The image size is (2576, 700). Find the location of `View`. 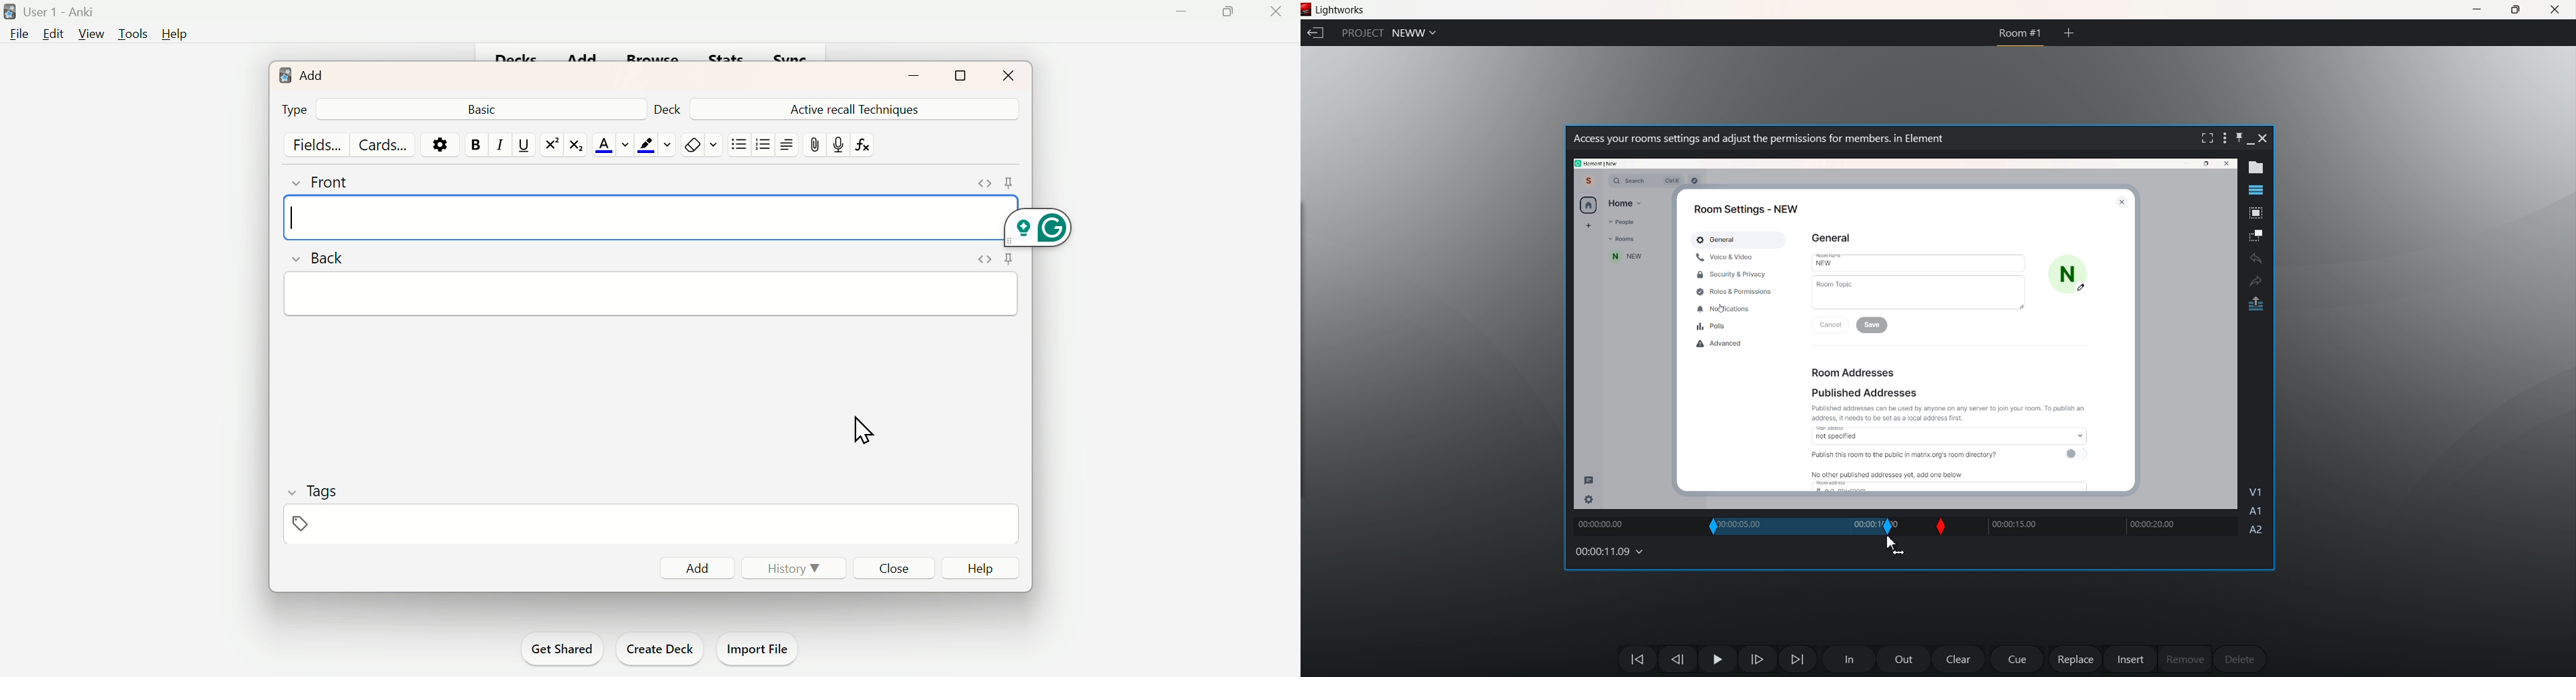

View is located at coordinates (88, 35).